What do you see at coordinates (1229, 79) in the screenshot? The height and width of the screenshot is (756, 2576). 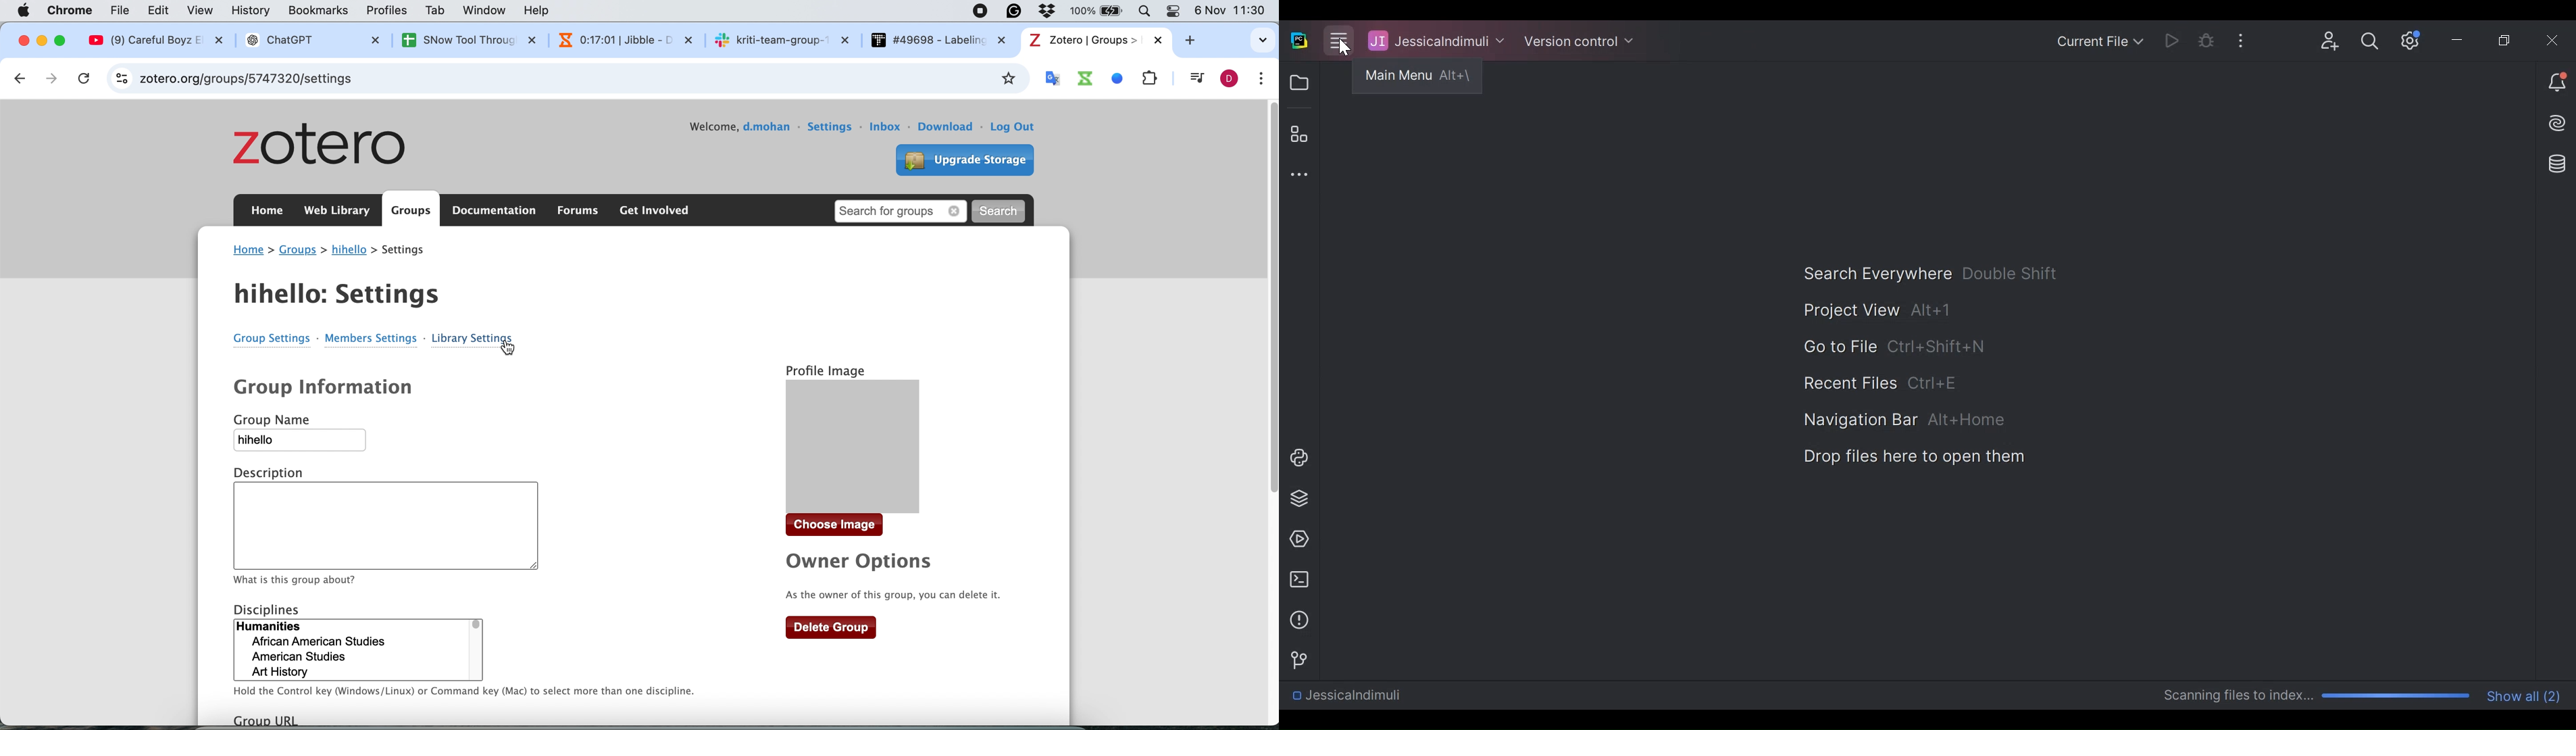 I see `profile` at bounding box center [1229, 79].